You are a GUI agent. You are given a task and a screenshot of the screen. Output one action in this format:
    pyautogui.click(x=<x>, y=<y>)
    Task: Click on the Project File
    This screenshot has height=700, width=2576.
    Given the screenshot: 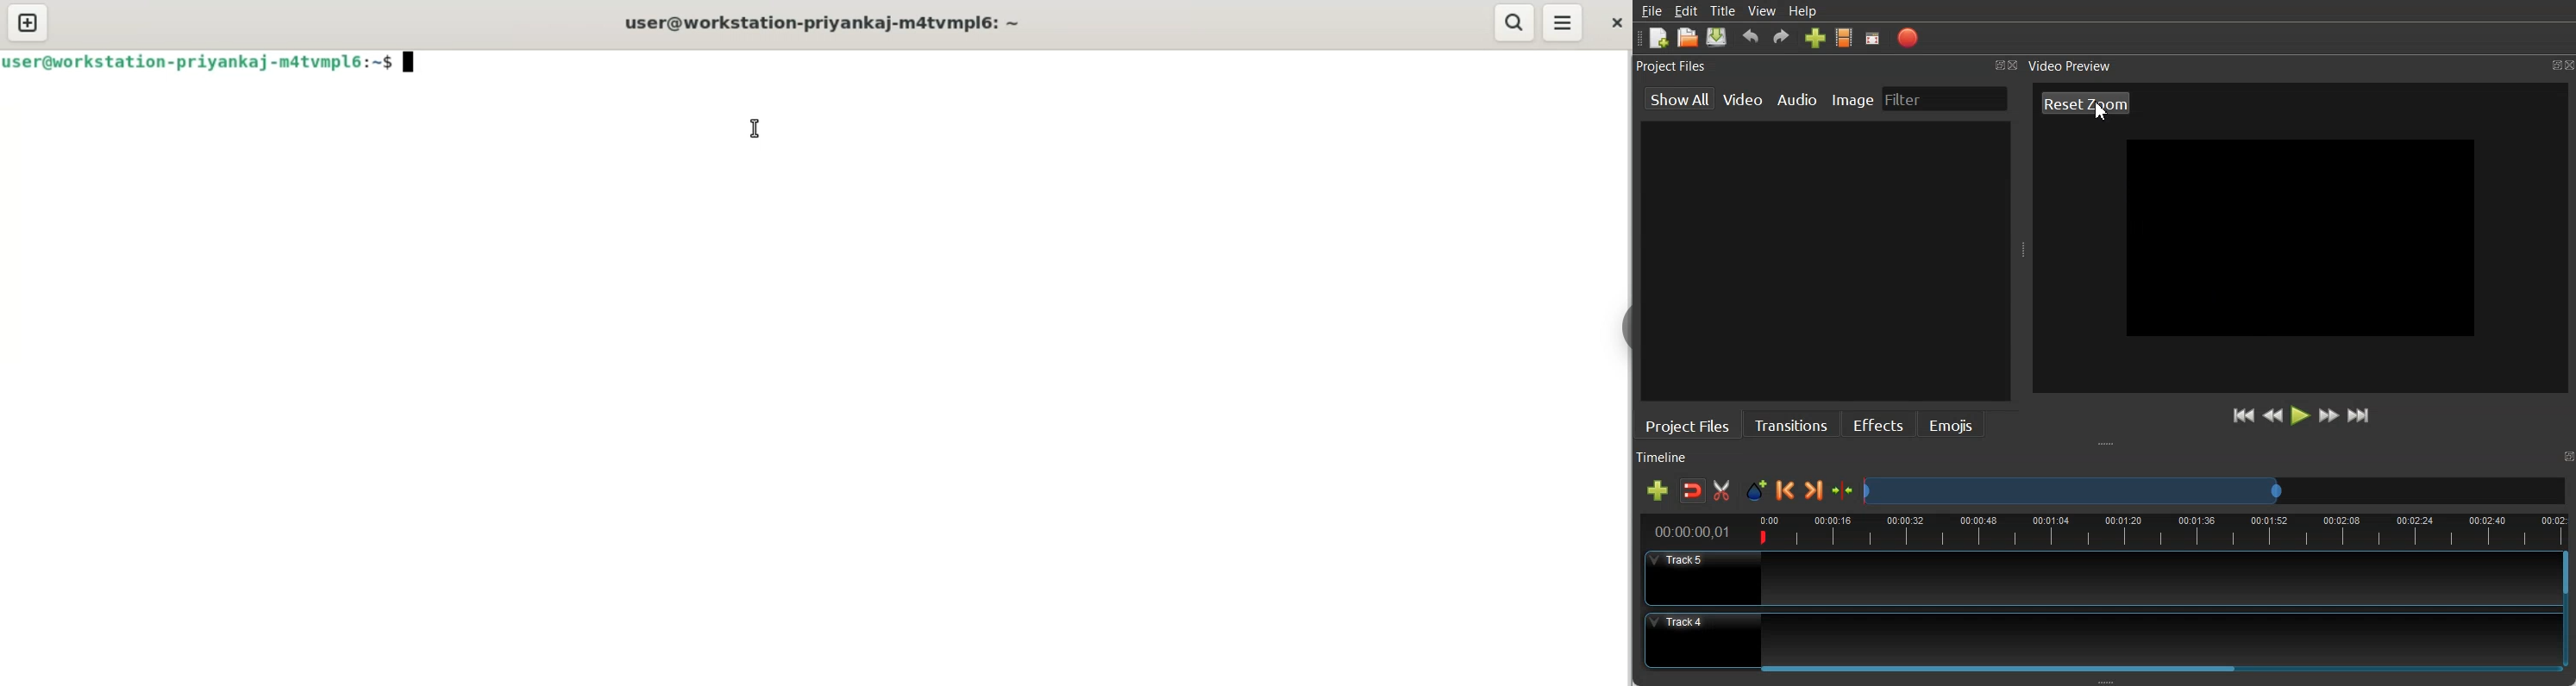 What is the action you would take?
    pyautogui.click(x=1686, y=424)
    